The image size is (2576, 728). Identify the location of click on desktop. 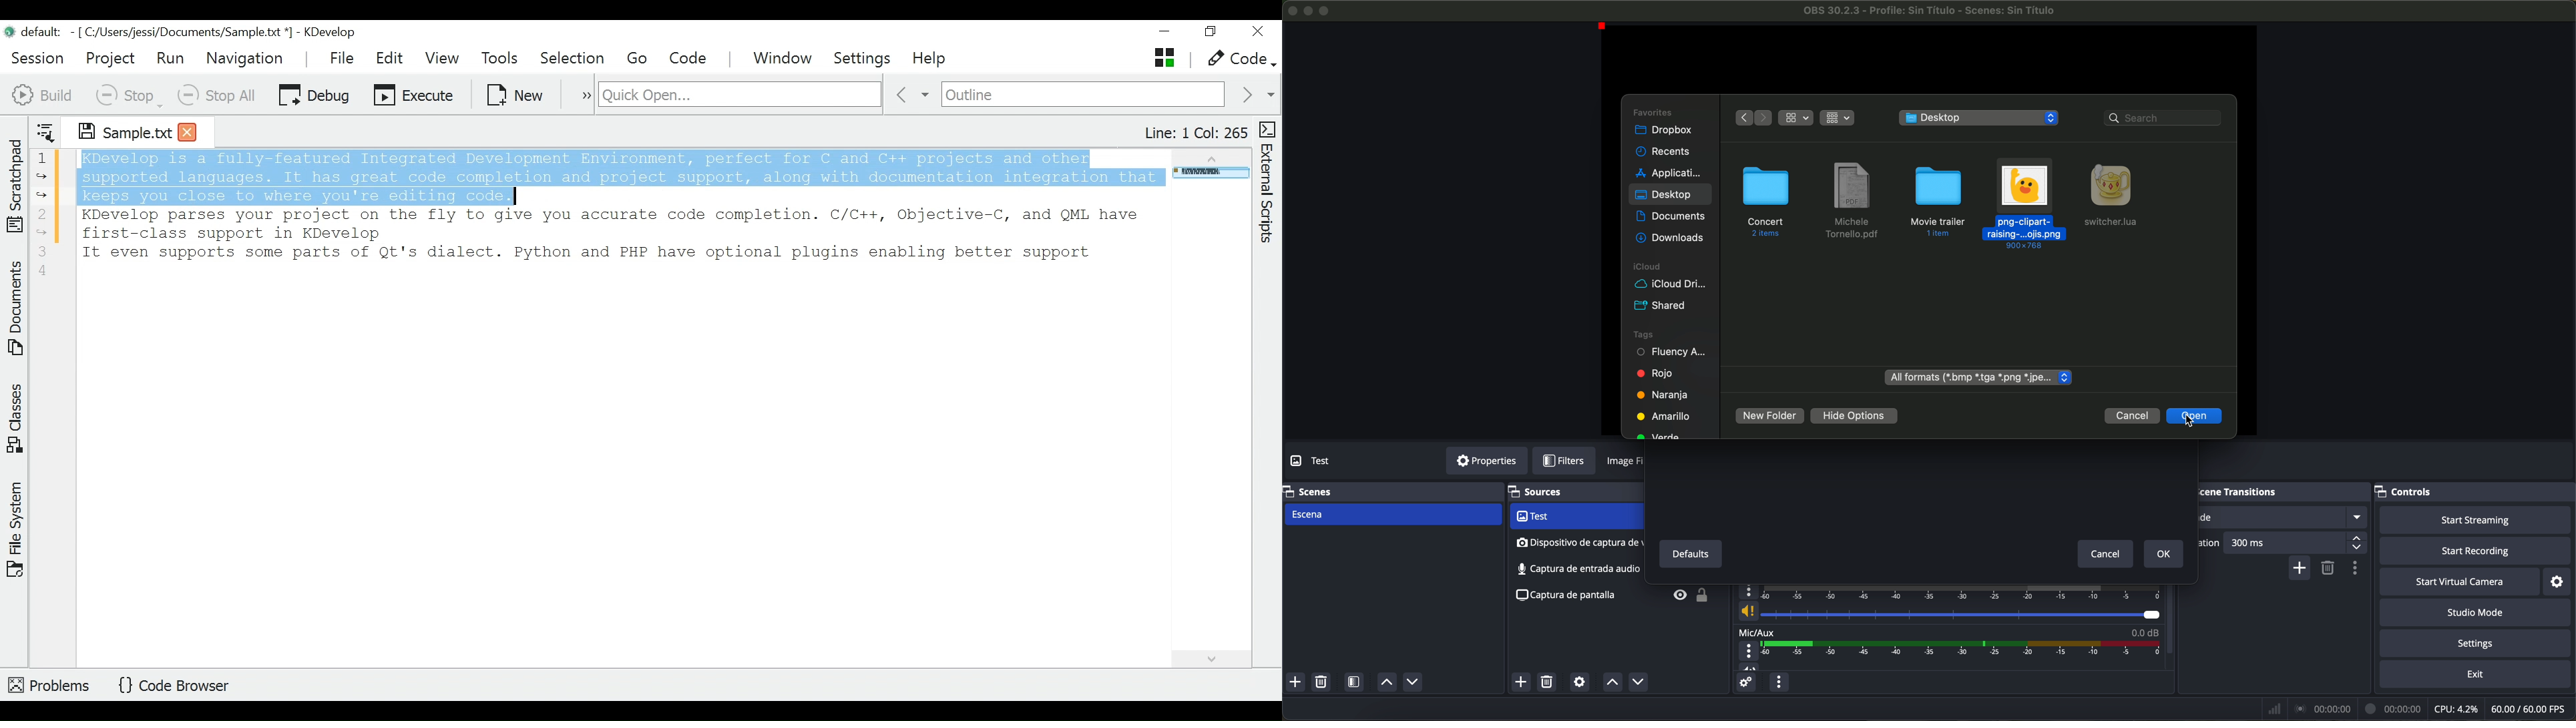
(1664, 198).